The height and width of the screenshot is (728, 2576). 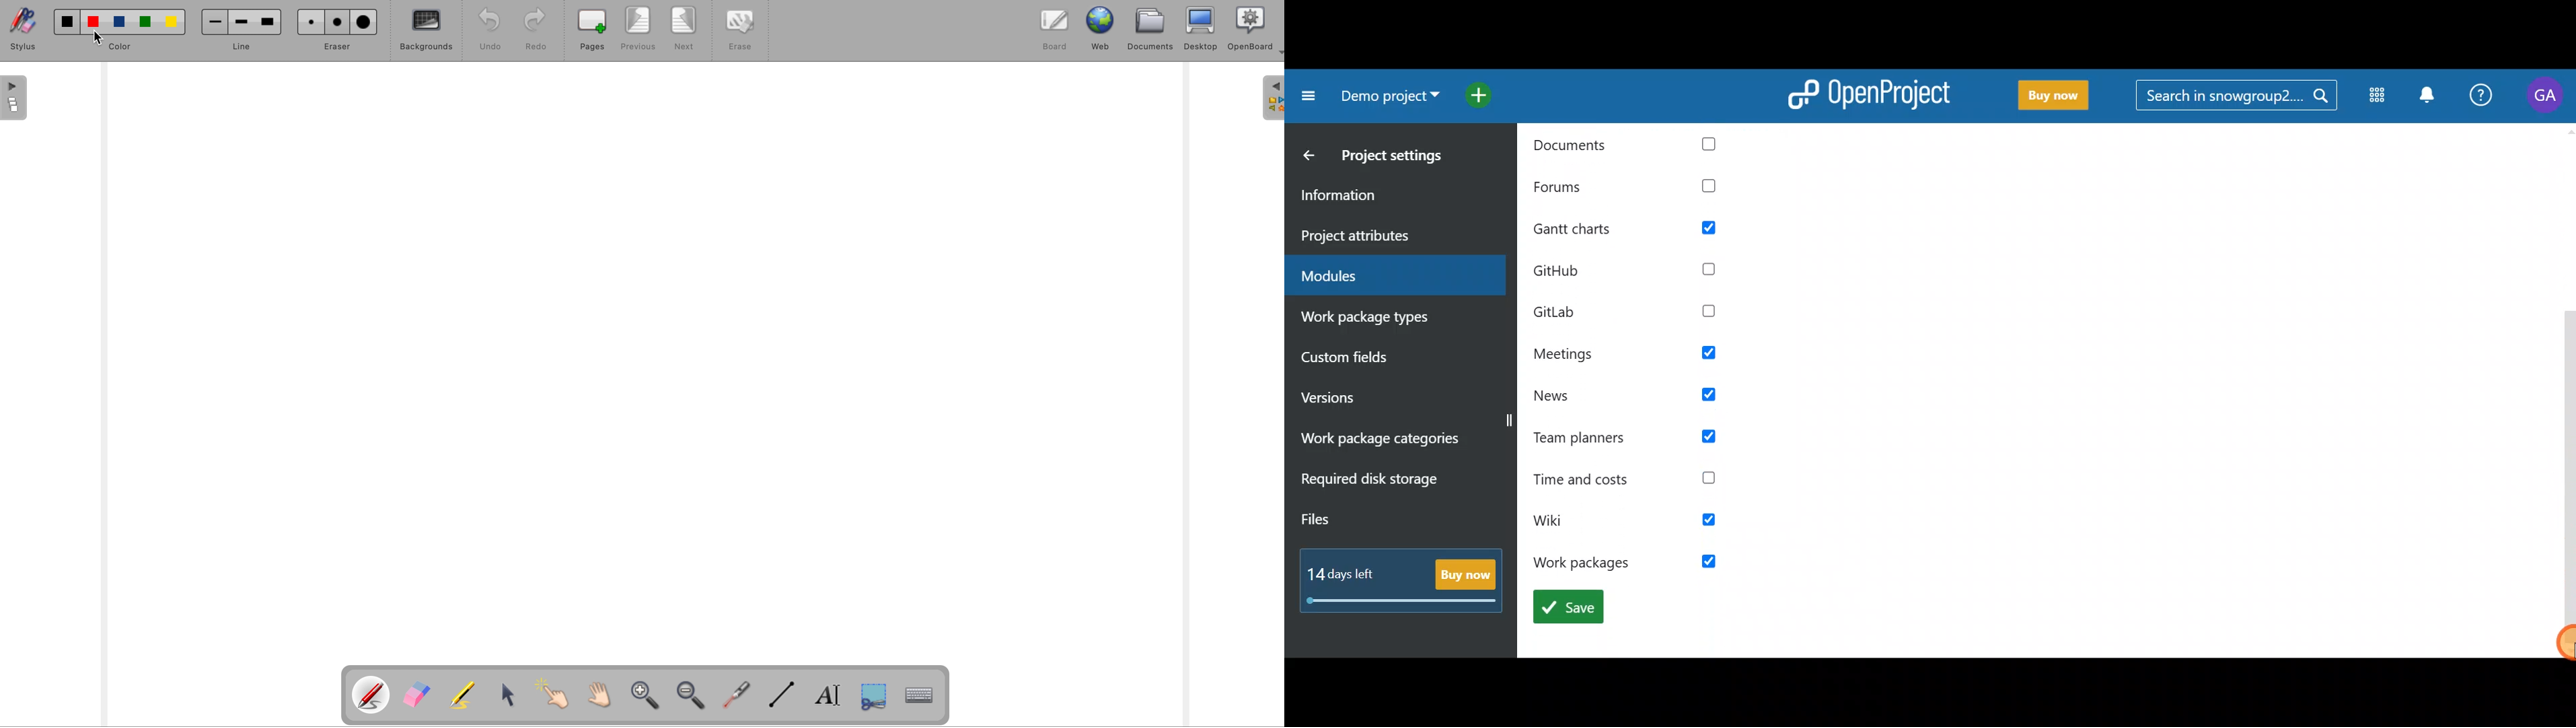 What do you see at coordinates (2056, 98) in the screenshot?
I see `Buy now` at bounding box center [2056, 98].